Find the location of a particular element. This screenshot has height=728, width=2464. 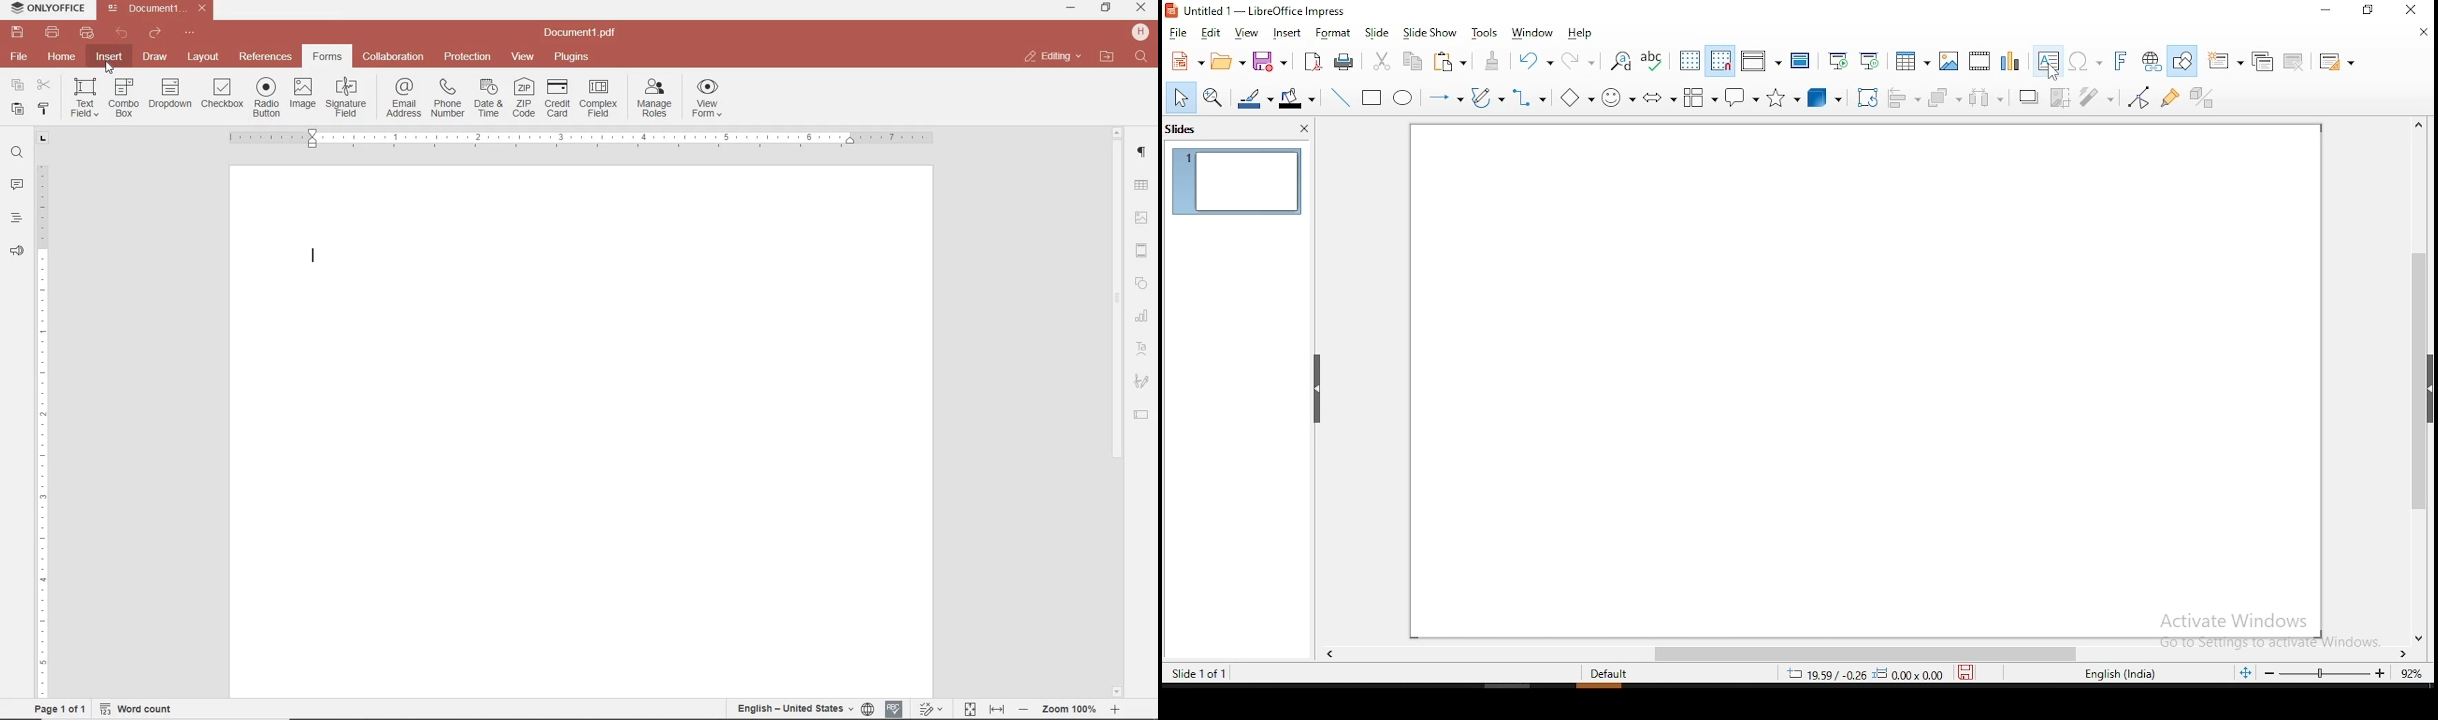

zoom level is located at coordinates (2412, 674).